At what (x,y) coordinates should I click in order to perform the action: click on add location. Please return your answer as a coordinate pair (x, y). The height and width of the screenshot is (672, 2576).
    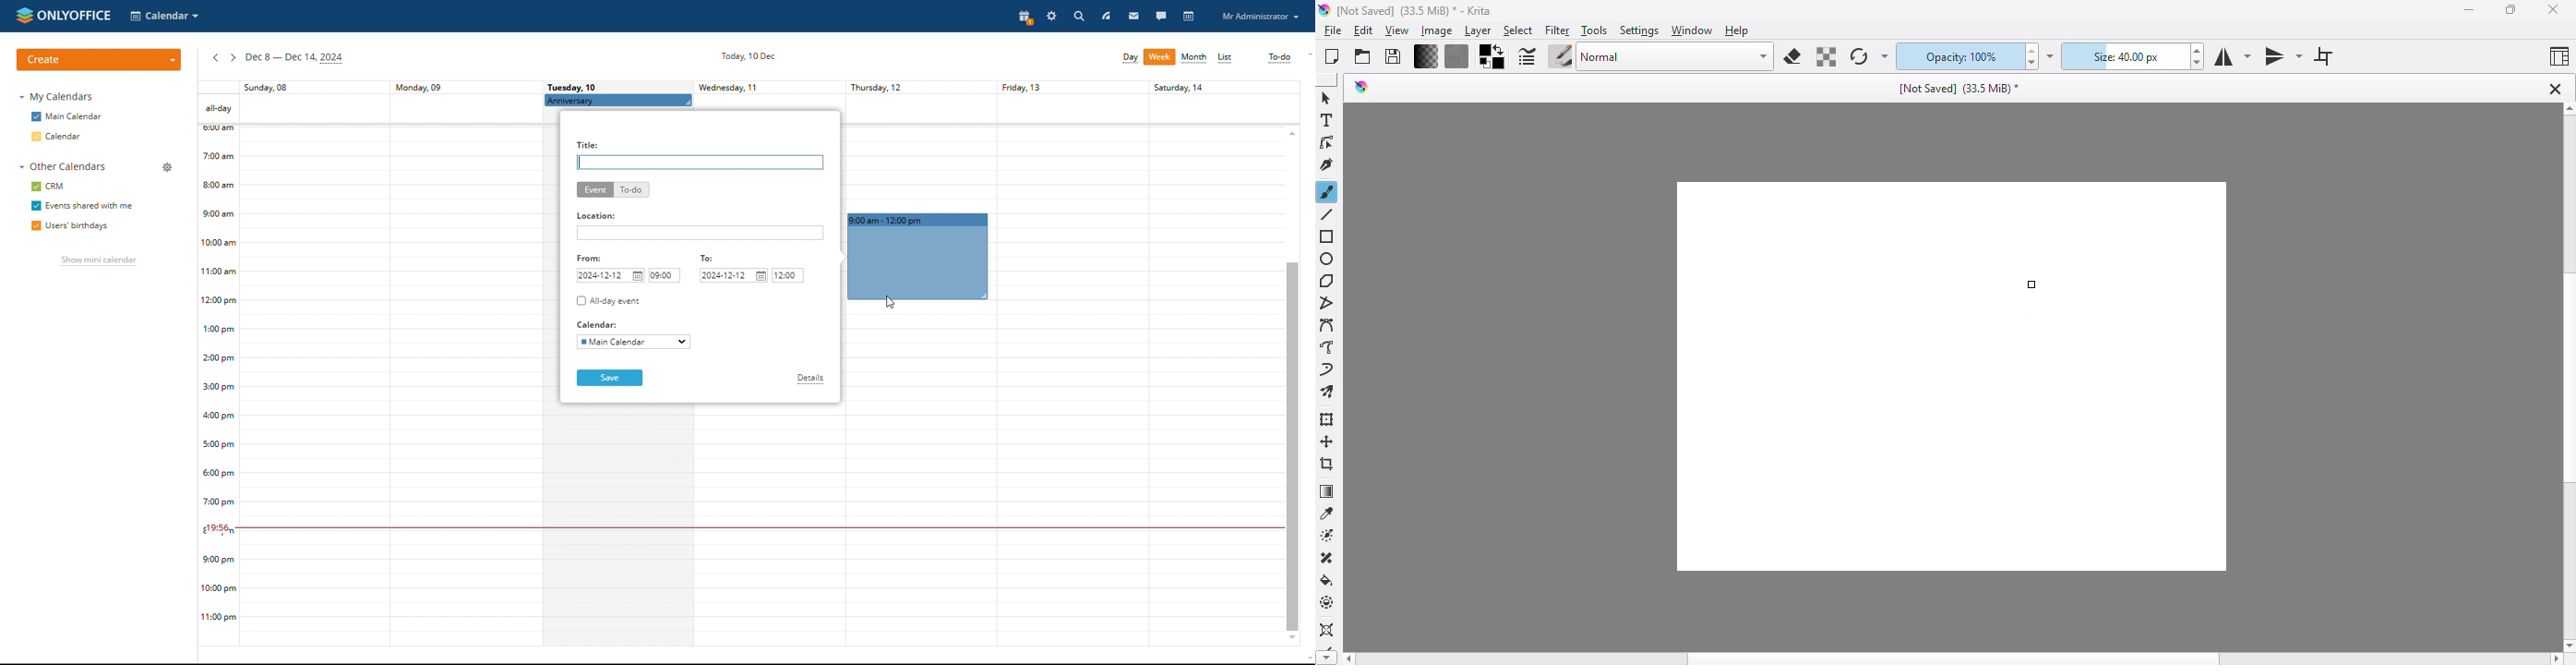
    Looking at the image, I should click on (699, 233).